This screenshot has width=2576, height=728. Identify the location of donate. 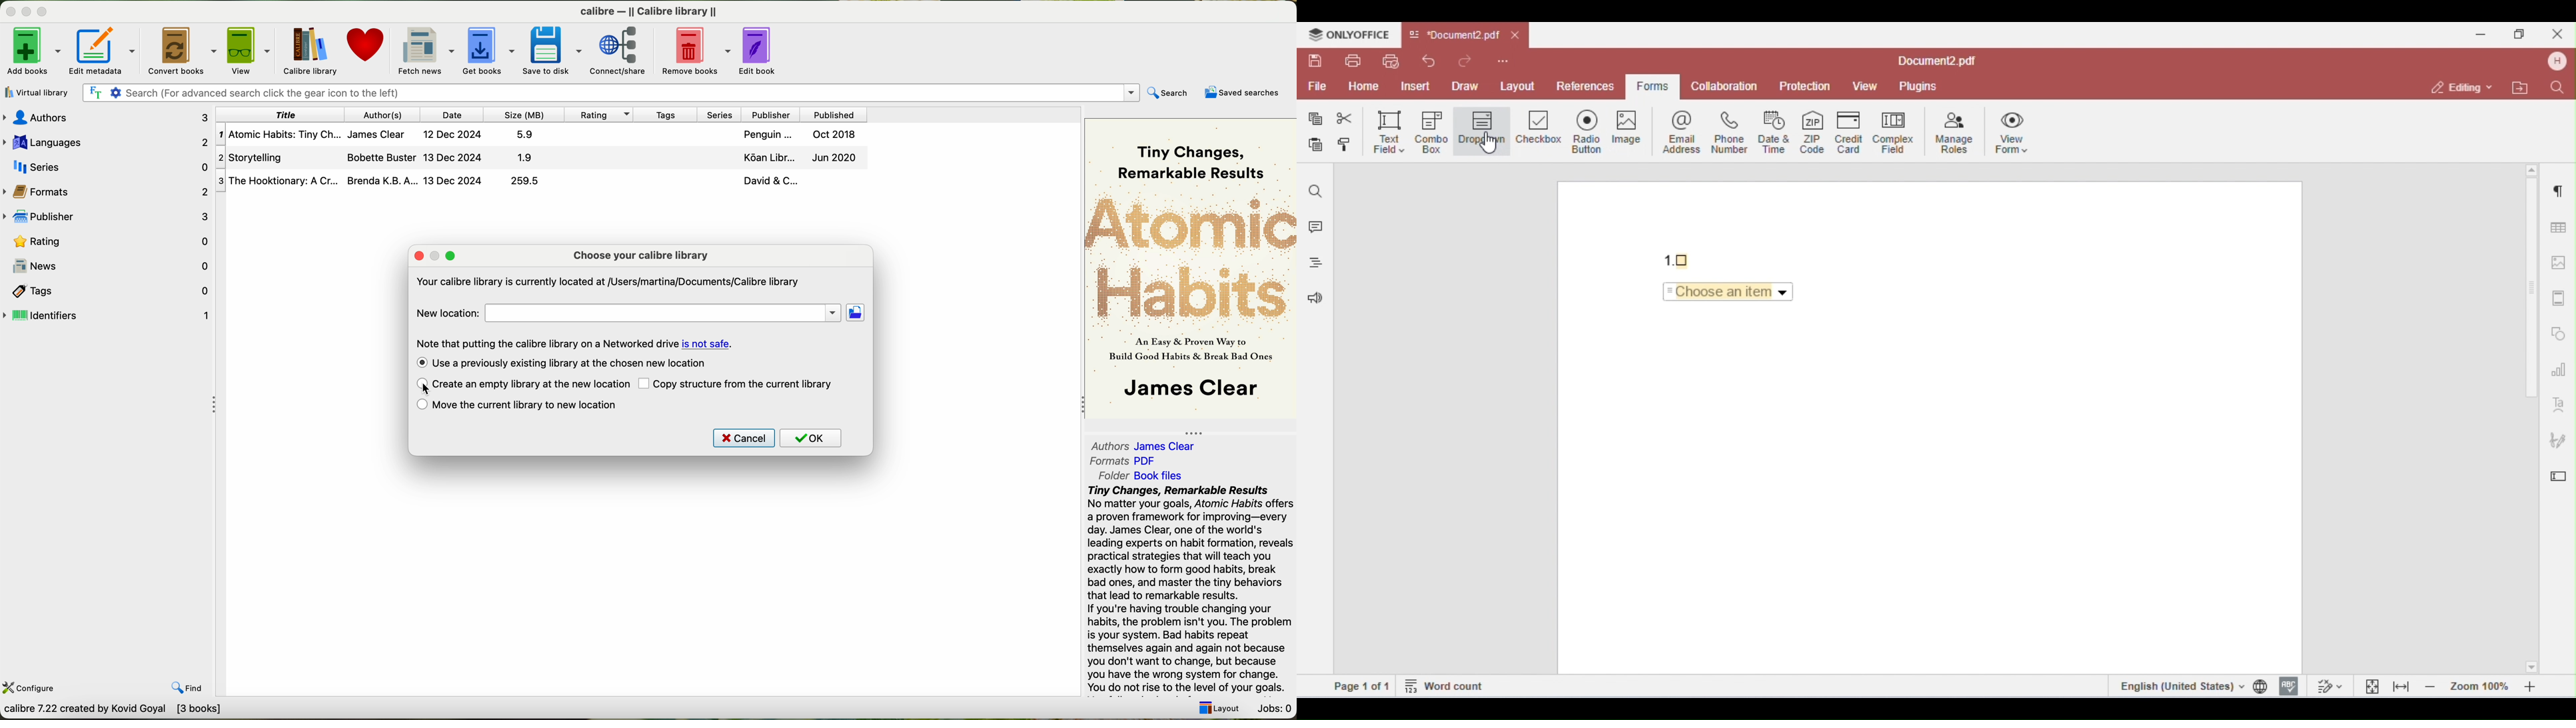
(366, 49).